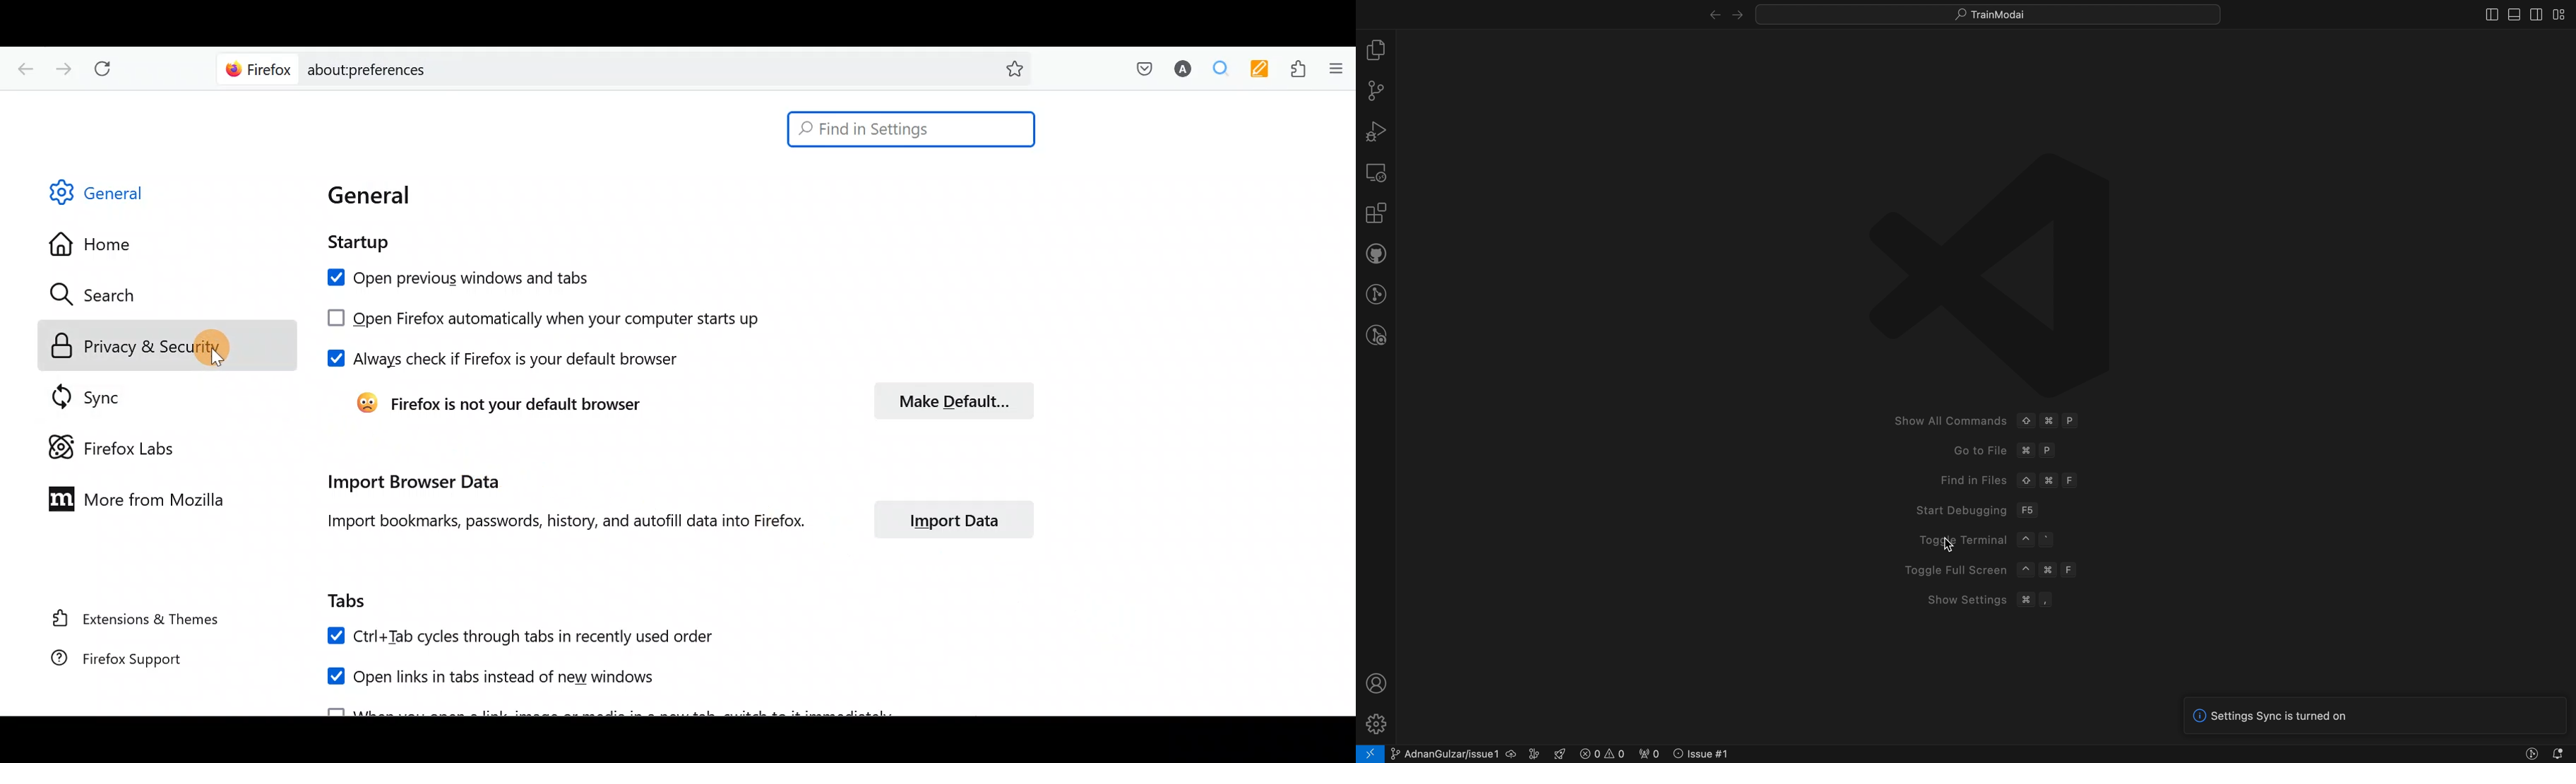  What do you see at coordinates (2563, 15) in the screenshot?
I see `layouts` at bounding box center [2563, 15].